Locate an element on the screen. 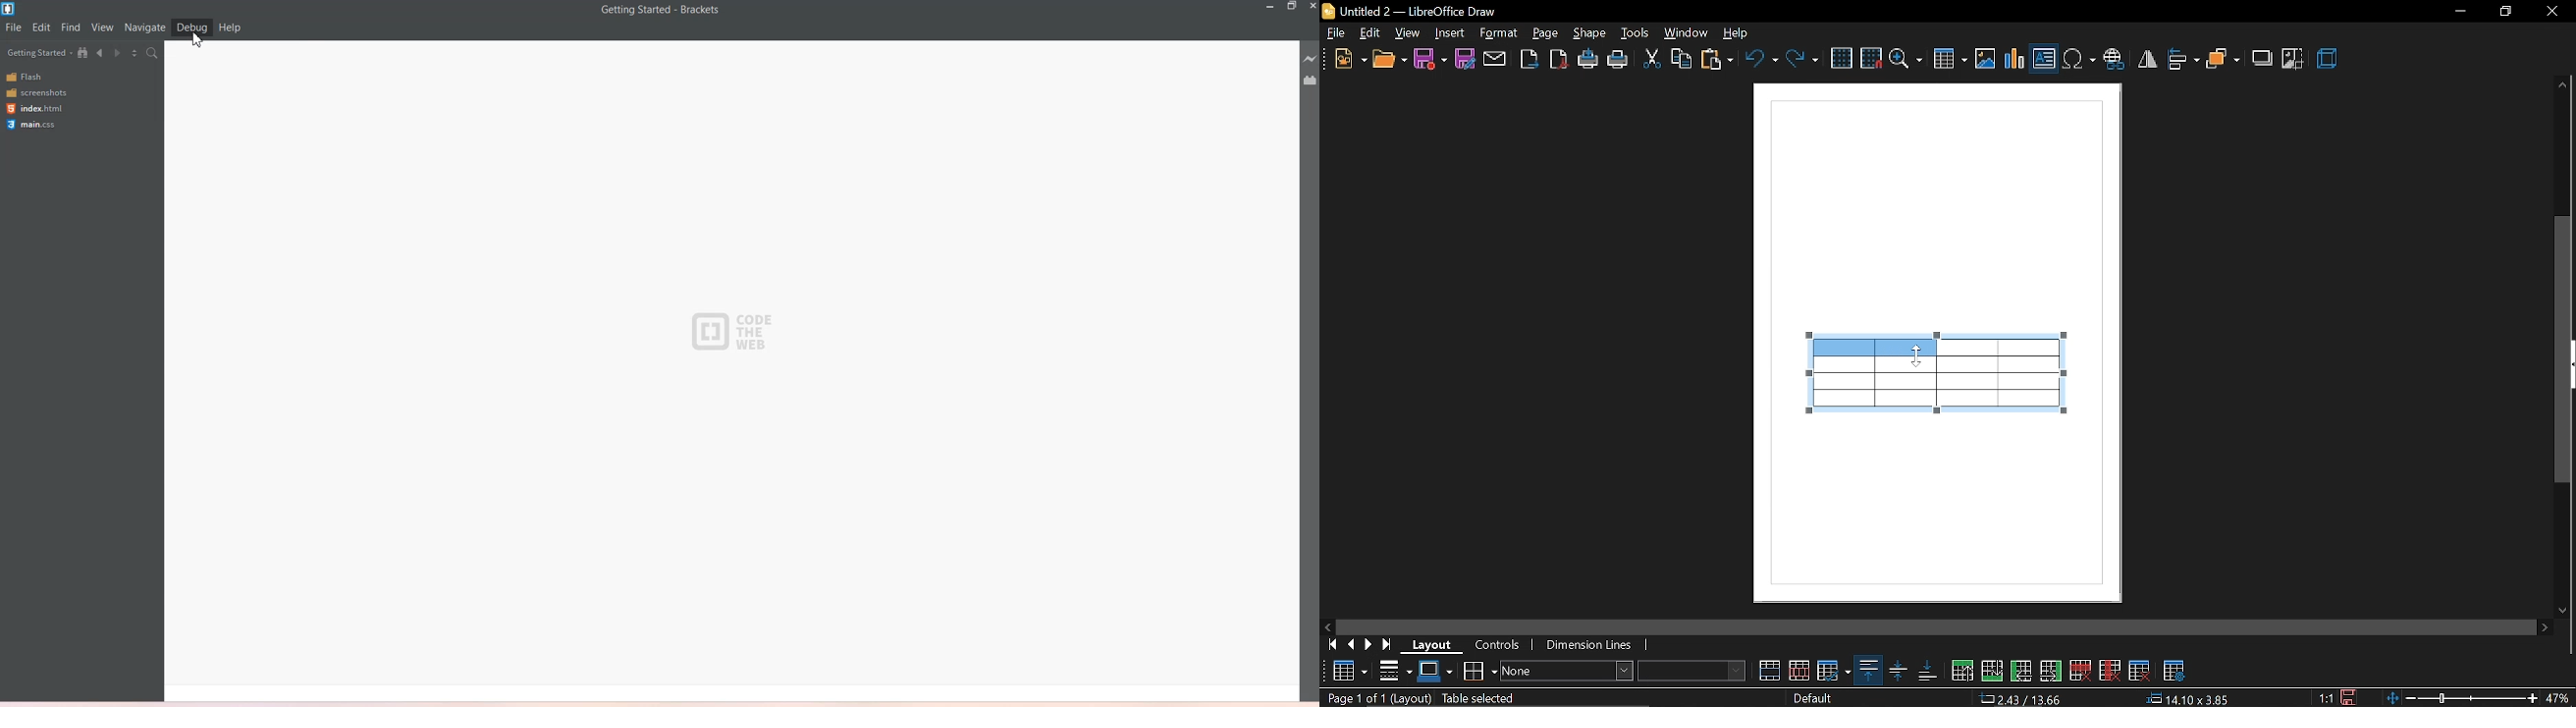 Image resolution: width=2576 pixels, height=728 pixels. format is located at coordinates (1499, 32).